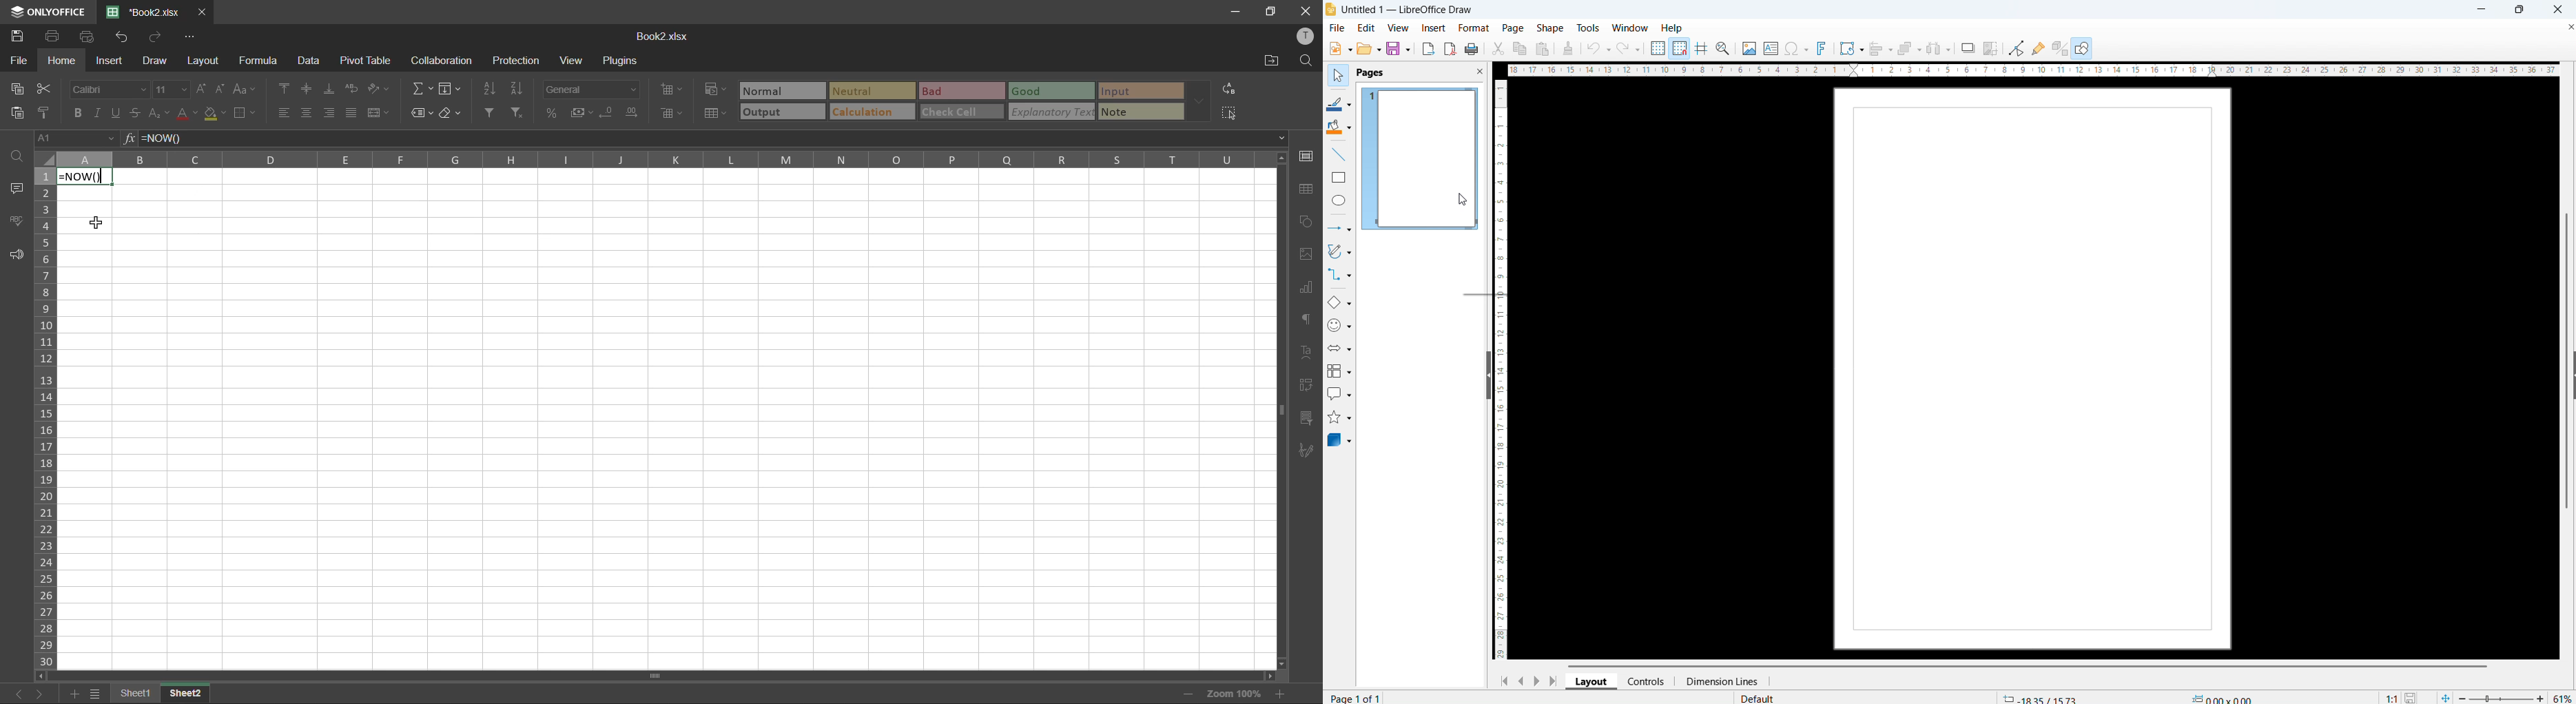 The image size is (2576, 728). Describe the element at coordinates (1304, 452) in the screenshot. I see `signature` at that location.